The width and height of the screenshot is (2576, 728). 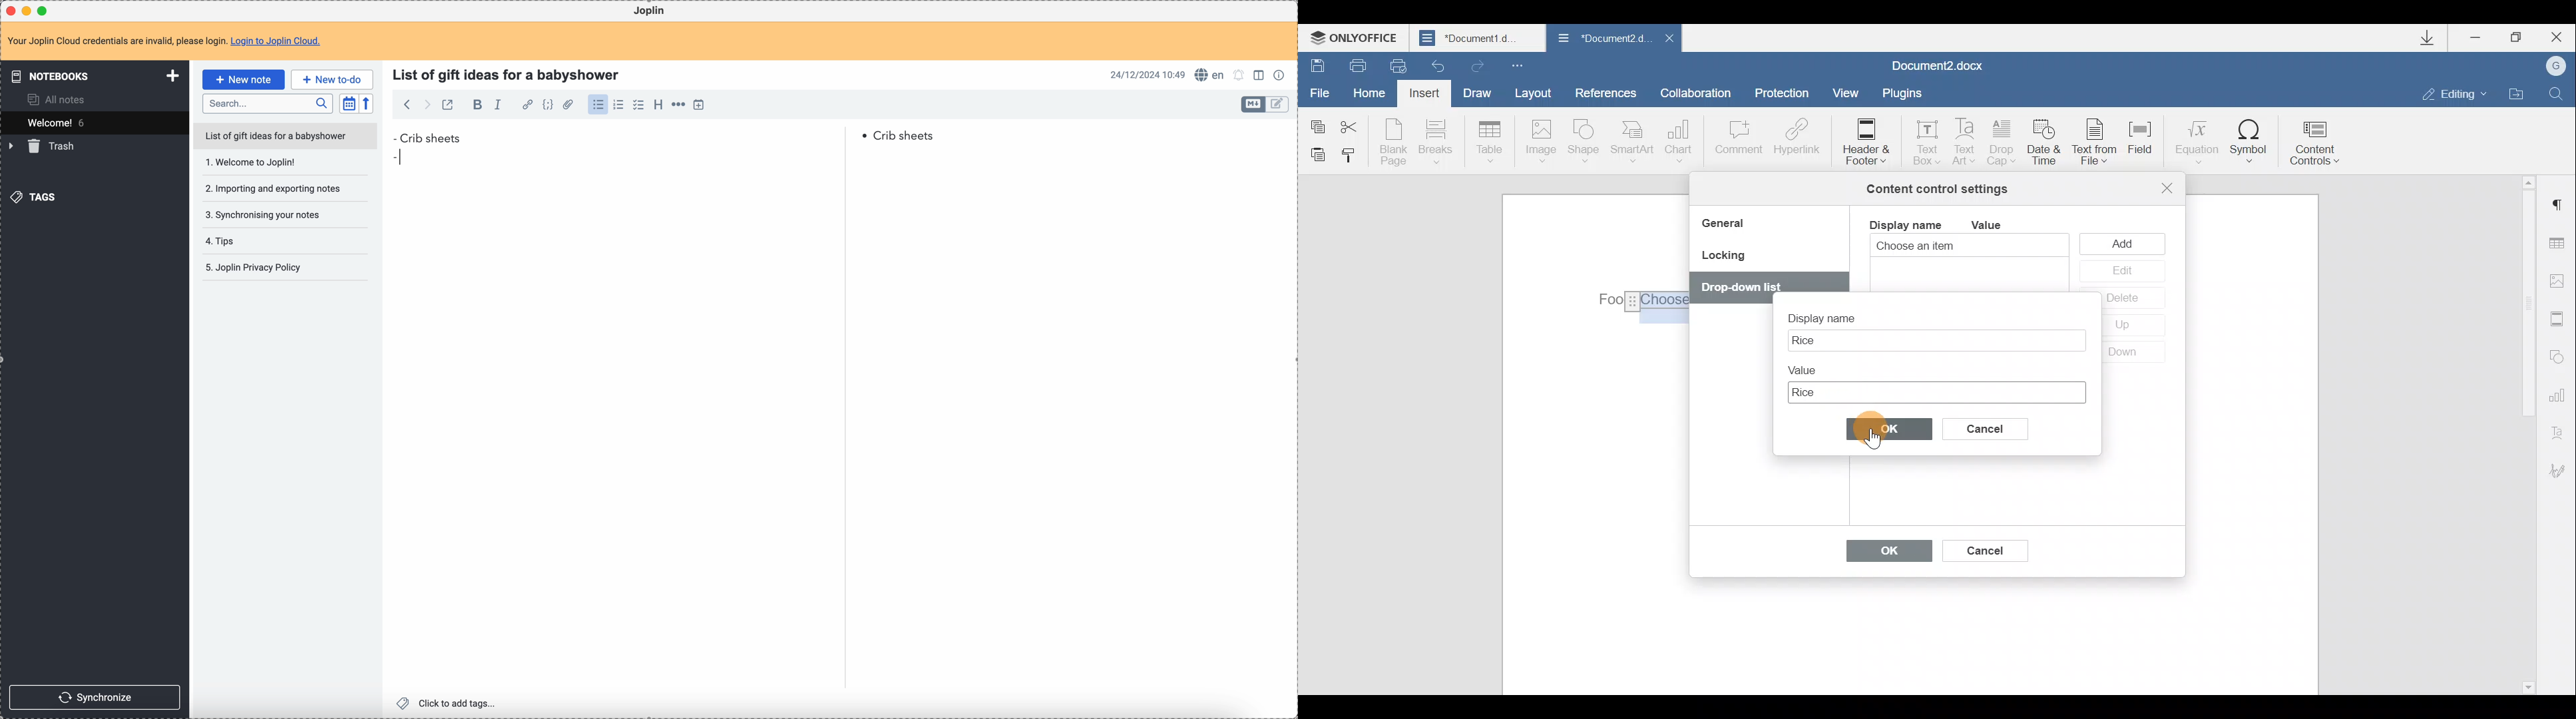 What do you see at coordinates (2560, 318) in the screenshot?
I see `Header & footer settings` at bounding box center [2560, 318].